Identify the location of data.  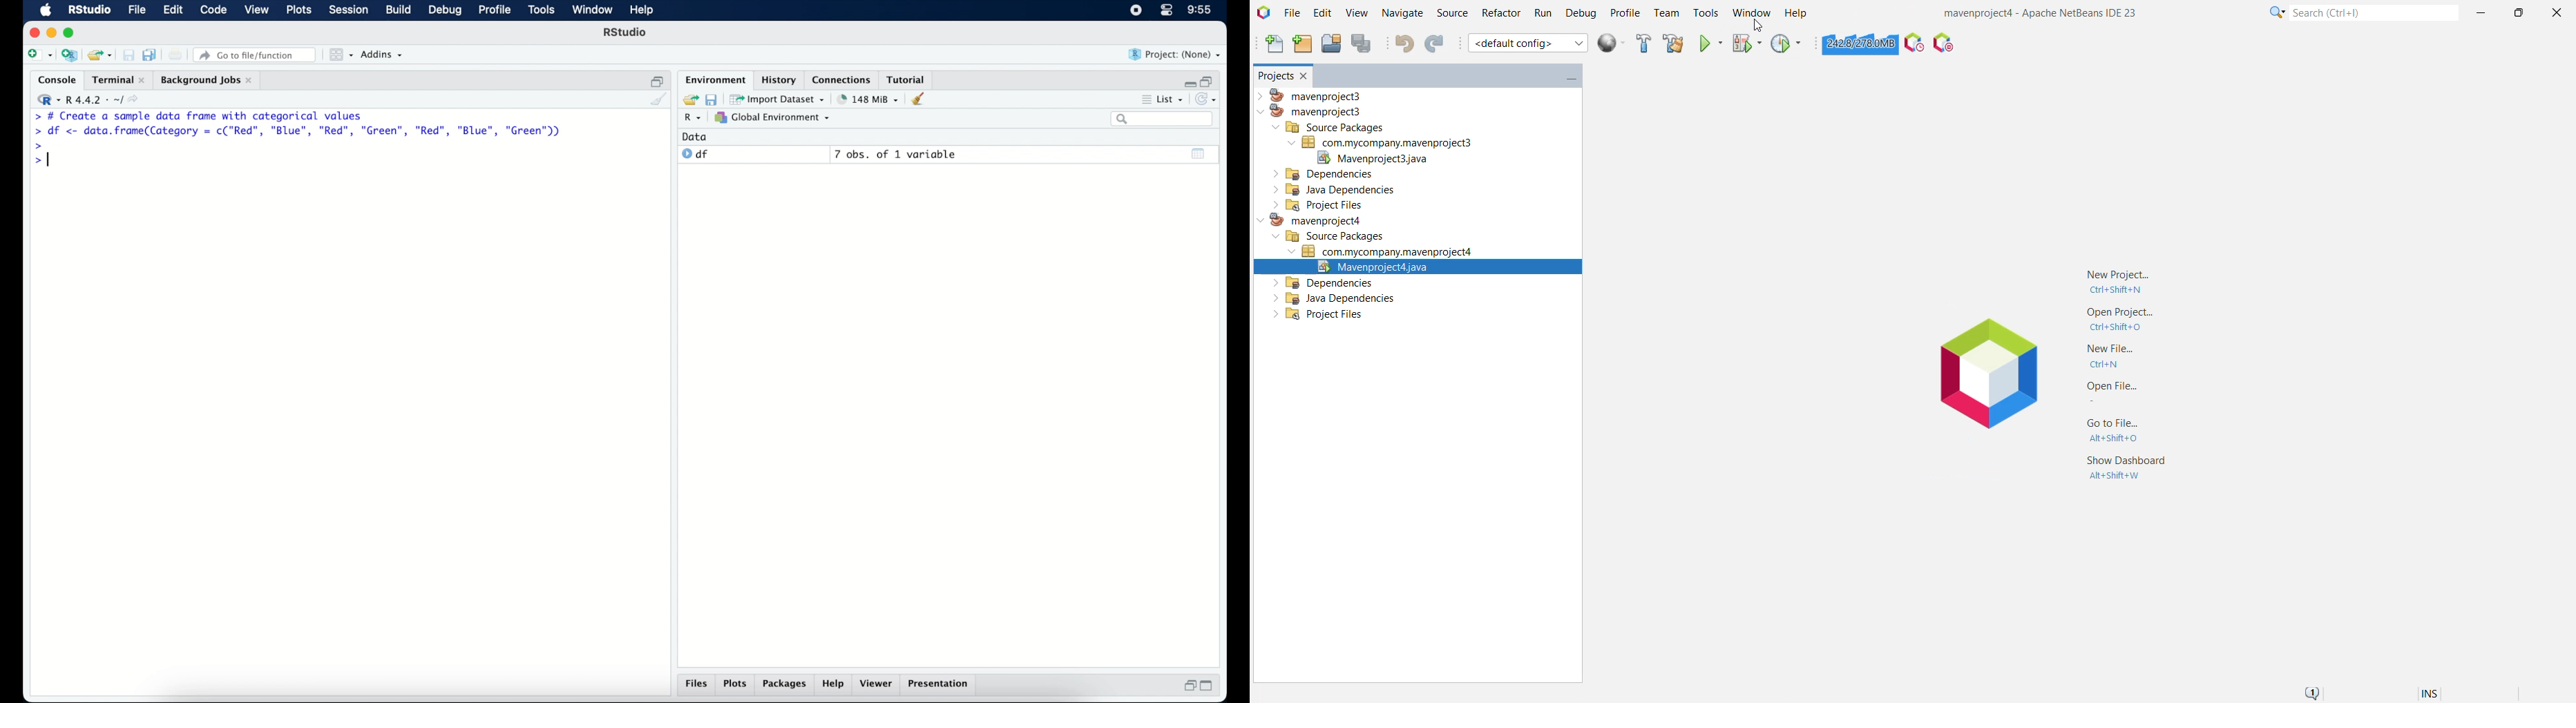
(699, 137).